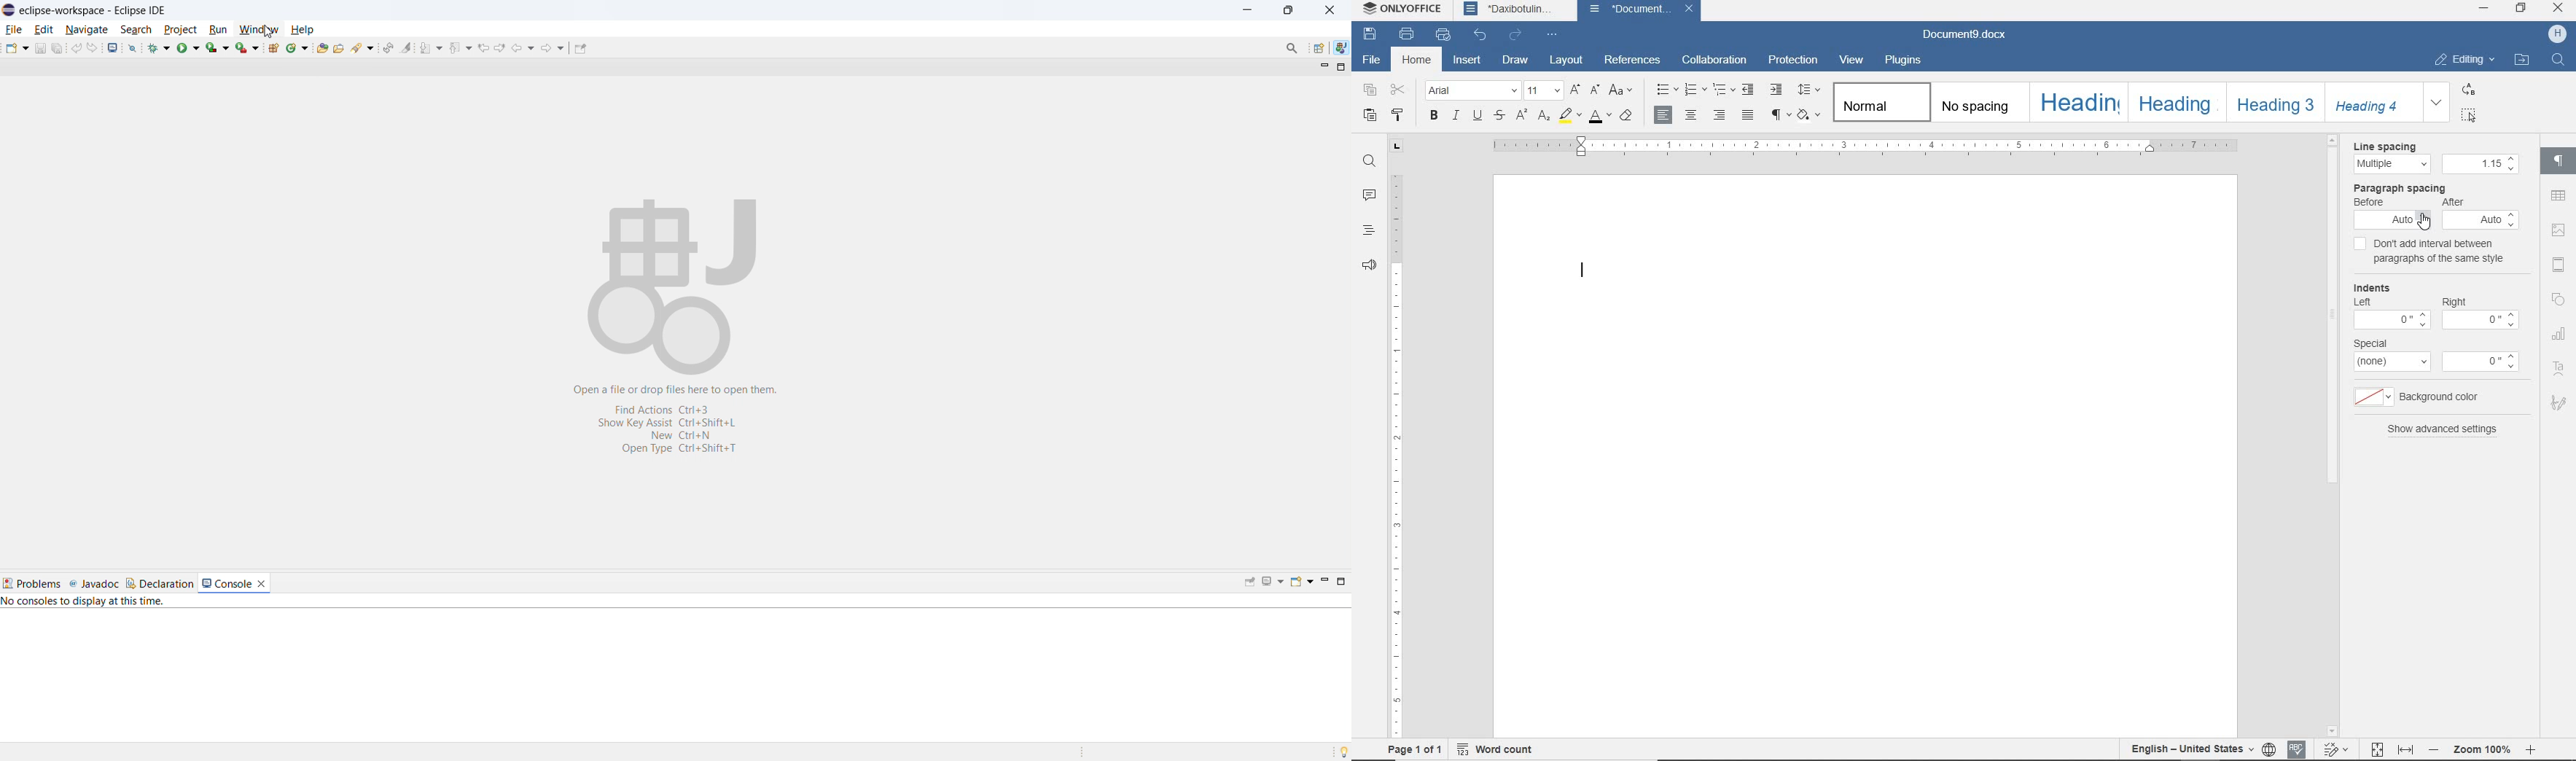  Describe the element at coordinates (1340, 68) in the screenshot. I see `maximize` at that location.